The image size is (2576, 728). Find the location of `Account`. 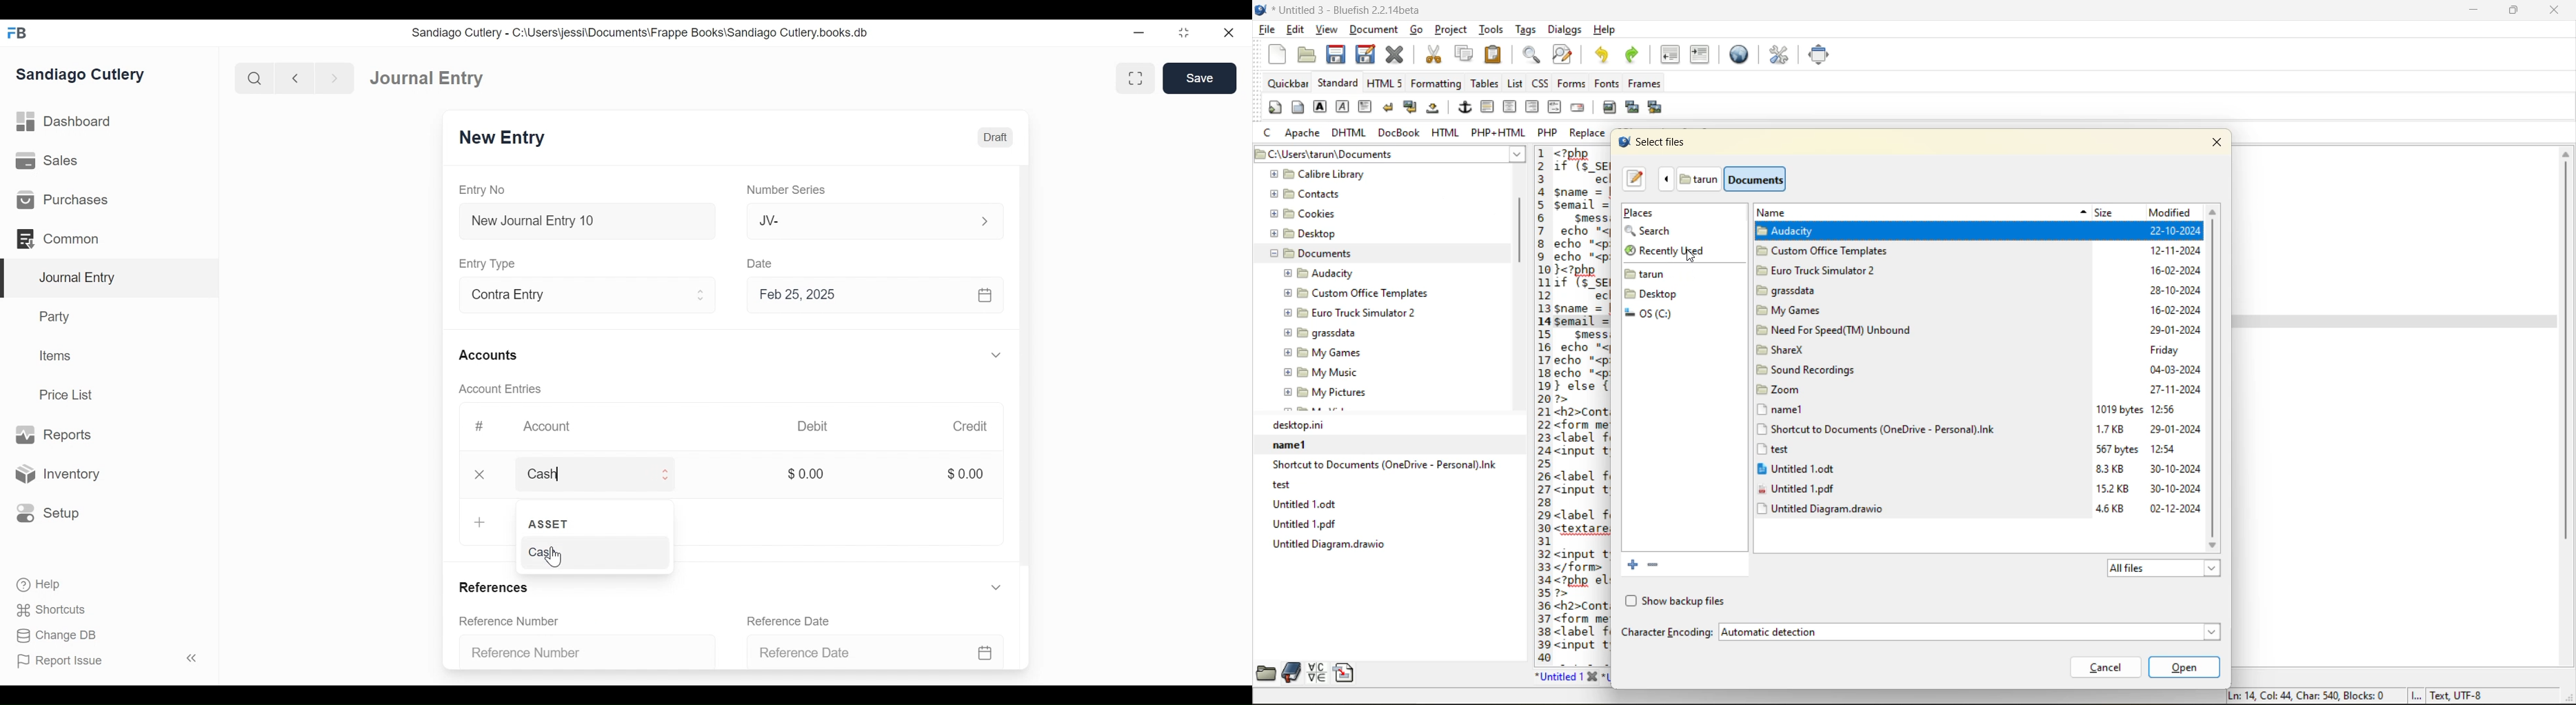

Account is located at coordinates (549, 428).